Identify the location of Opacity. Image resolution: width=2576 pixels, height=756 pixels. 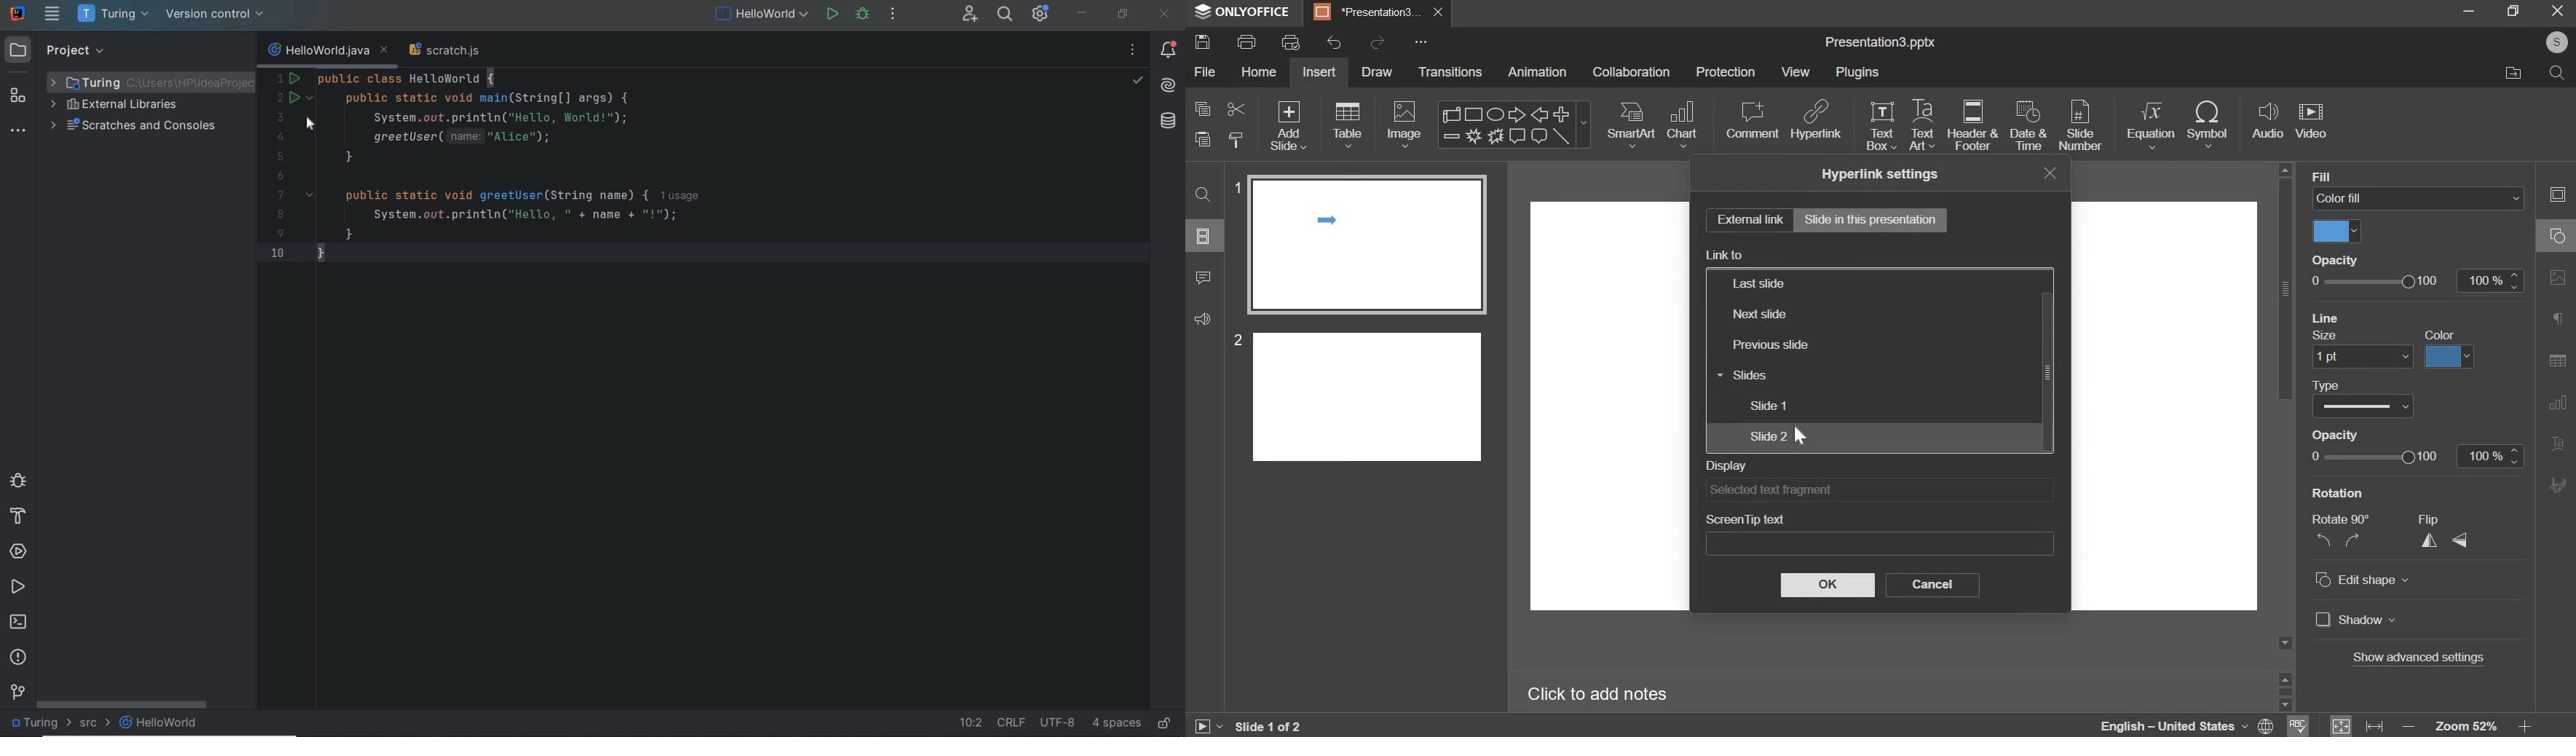
(2335, 259).